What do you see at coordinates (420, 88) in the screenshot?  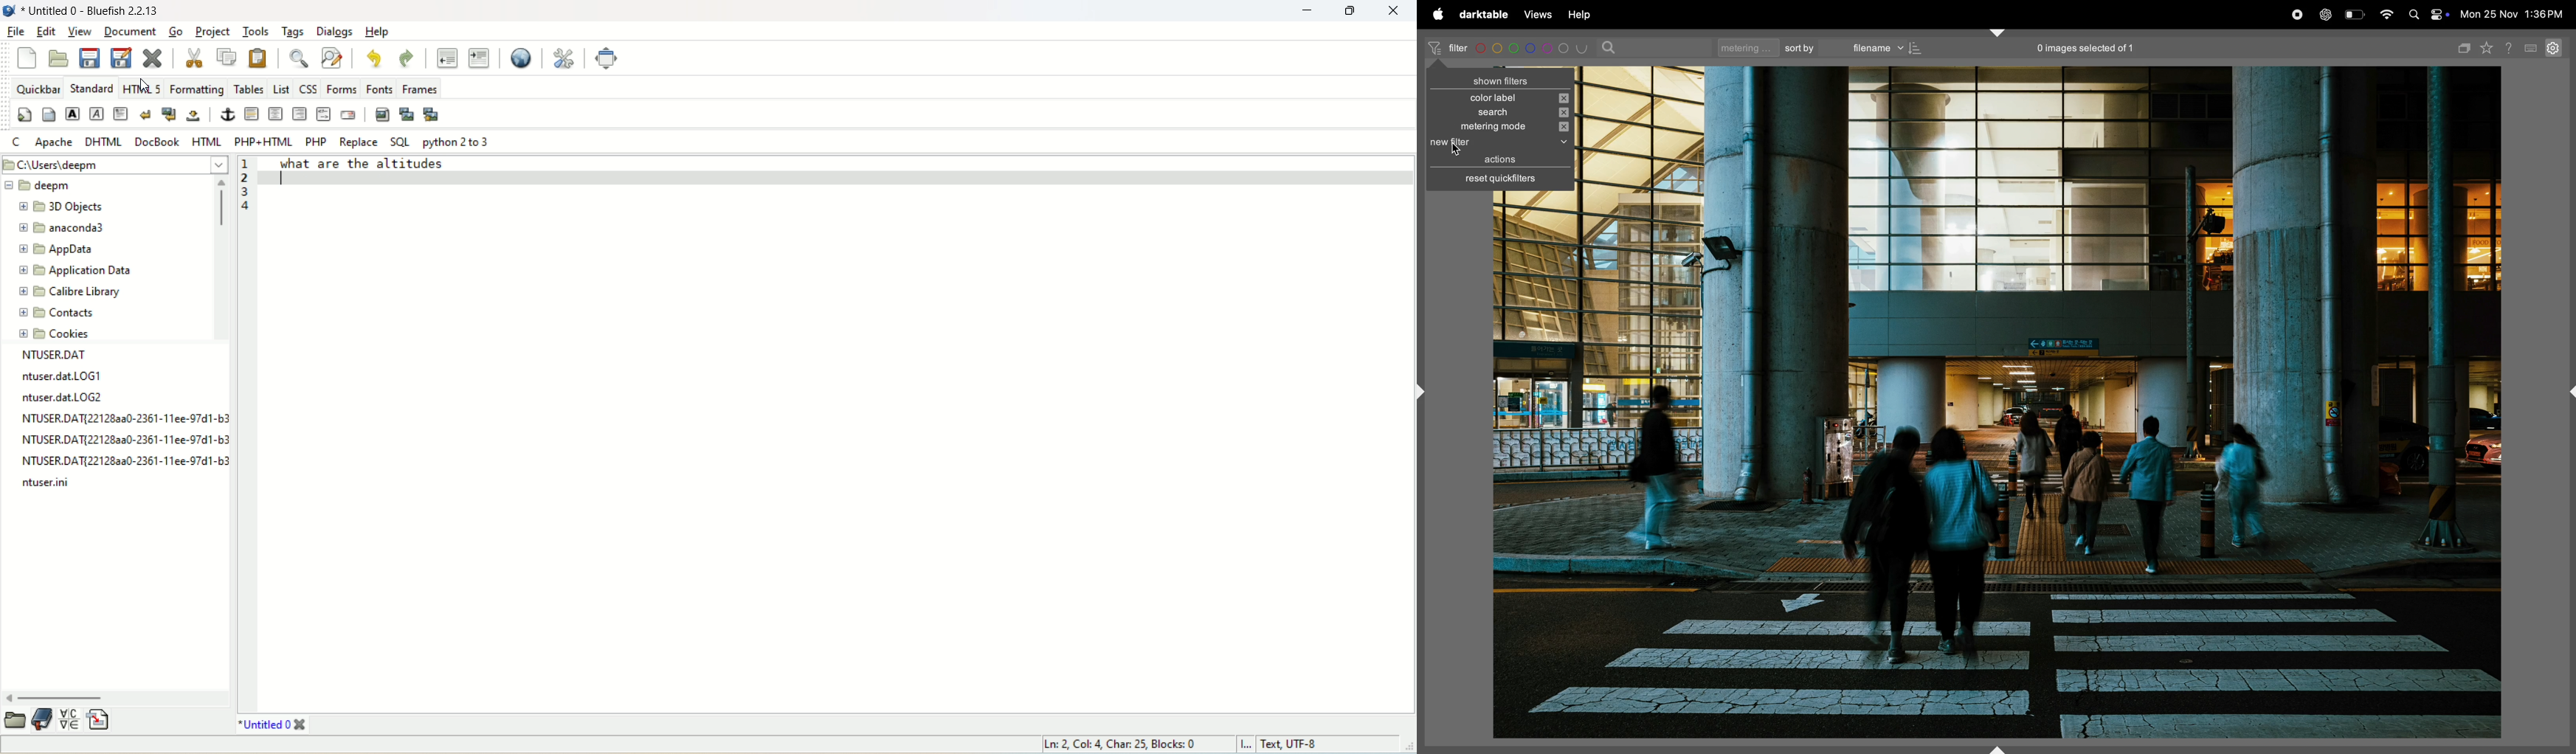 I see `frames` at bounding box center [420, 88].